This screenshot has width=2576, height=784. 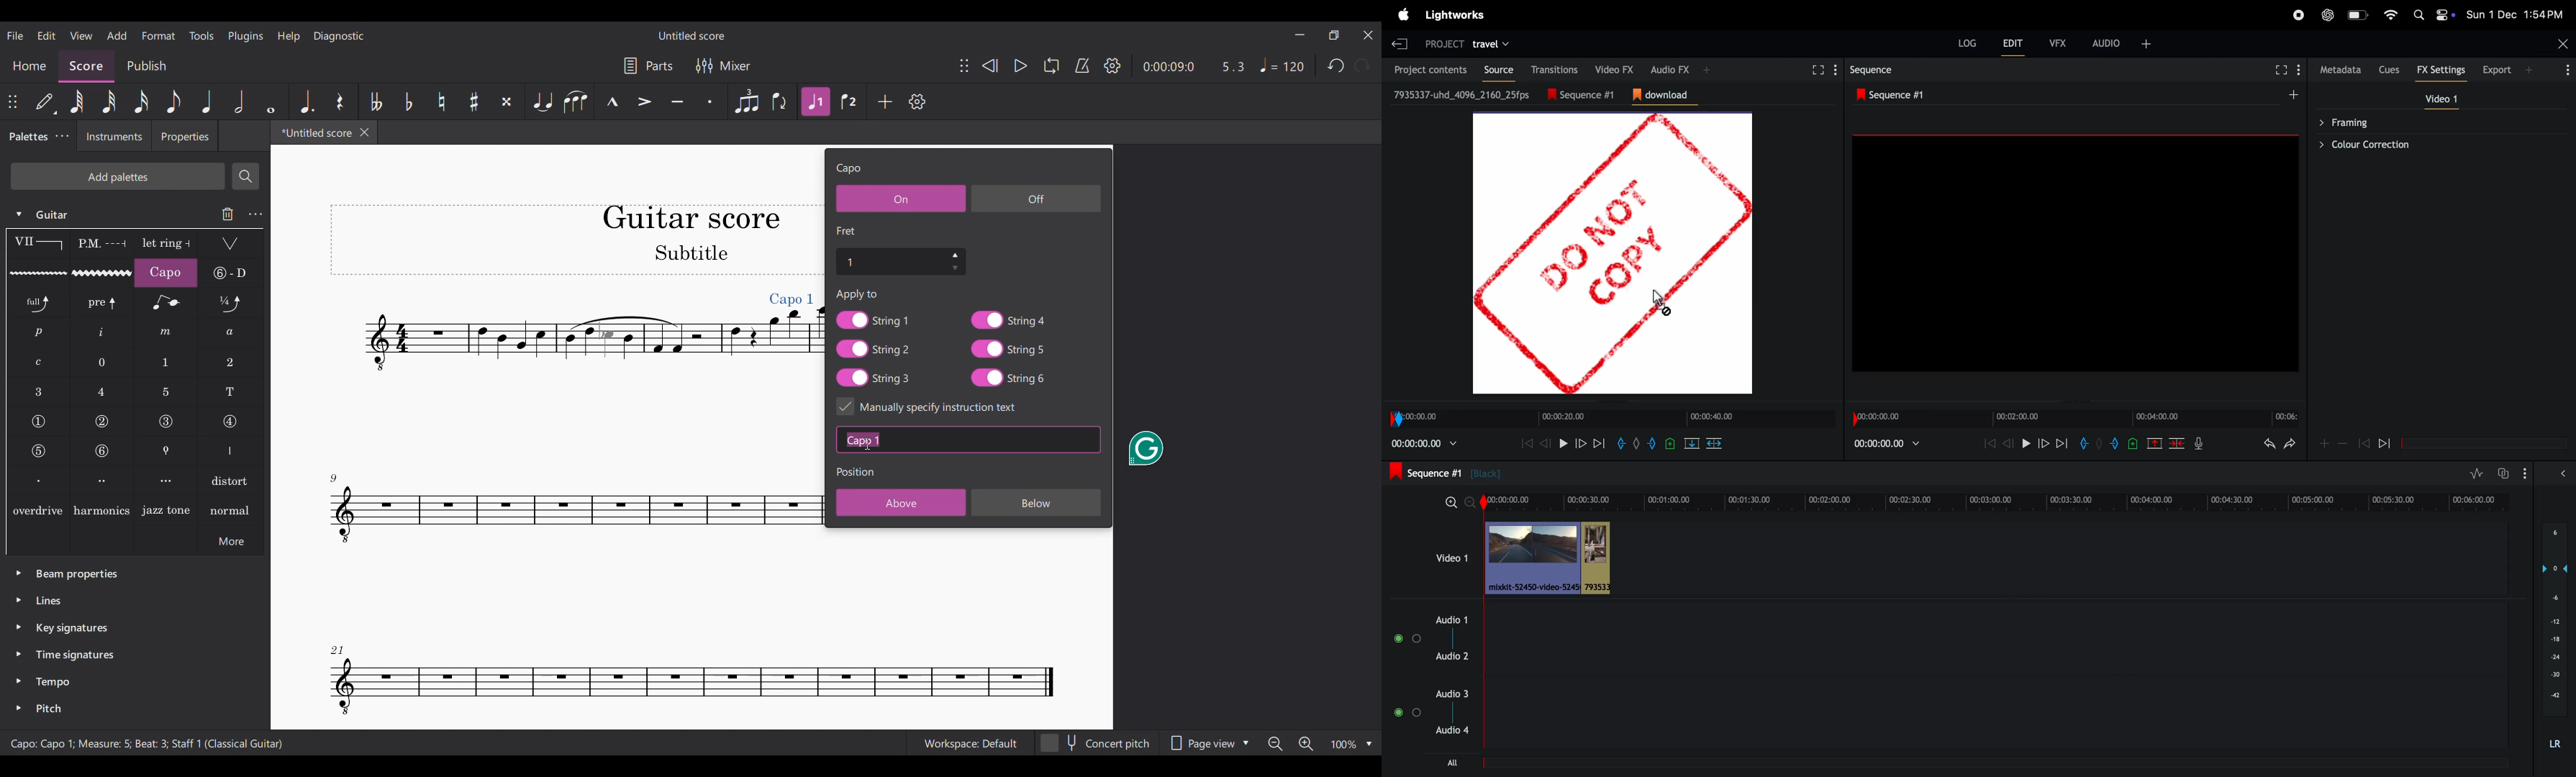 I want to click on File menu, so click(x=16, y=35).